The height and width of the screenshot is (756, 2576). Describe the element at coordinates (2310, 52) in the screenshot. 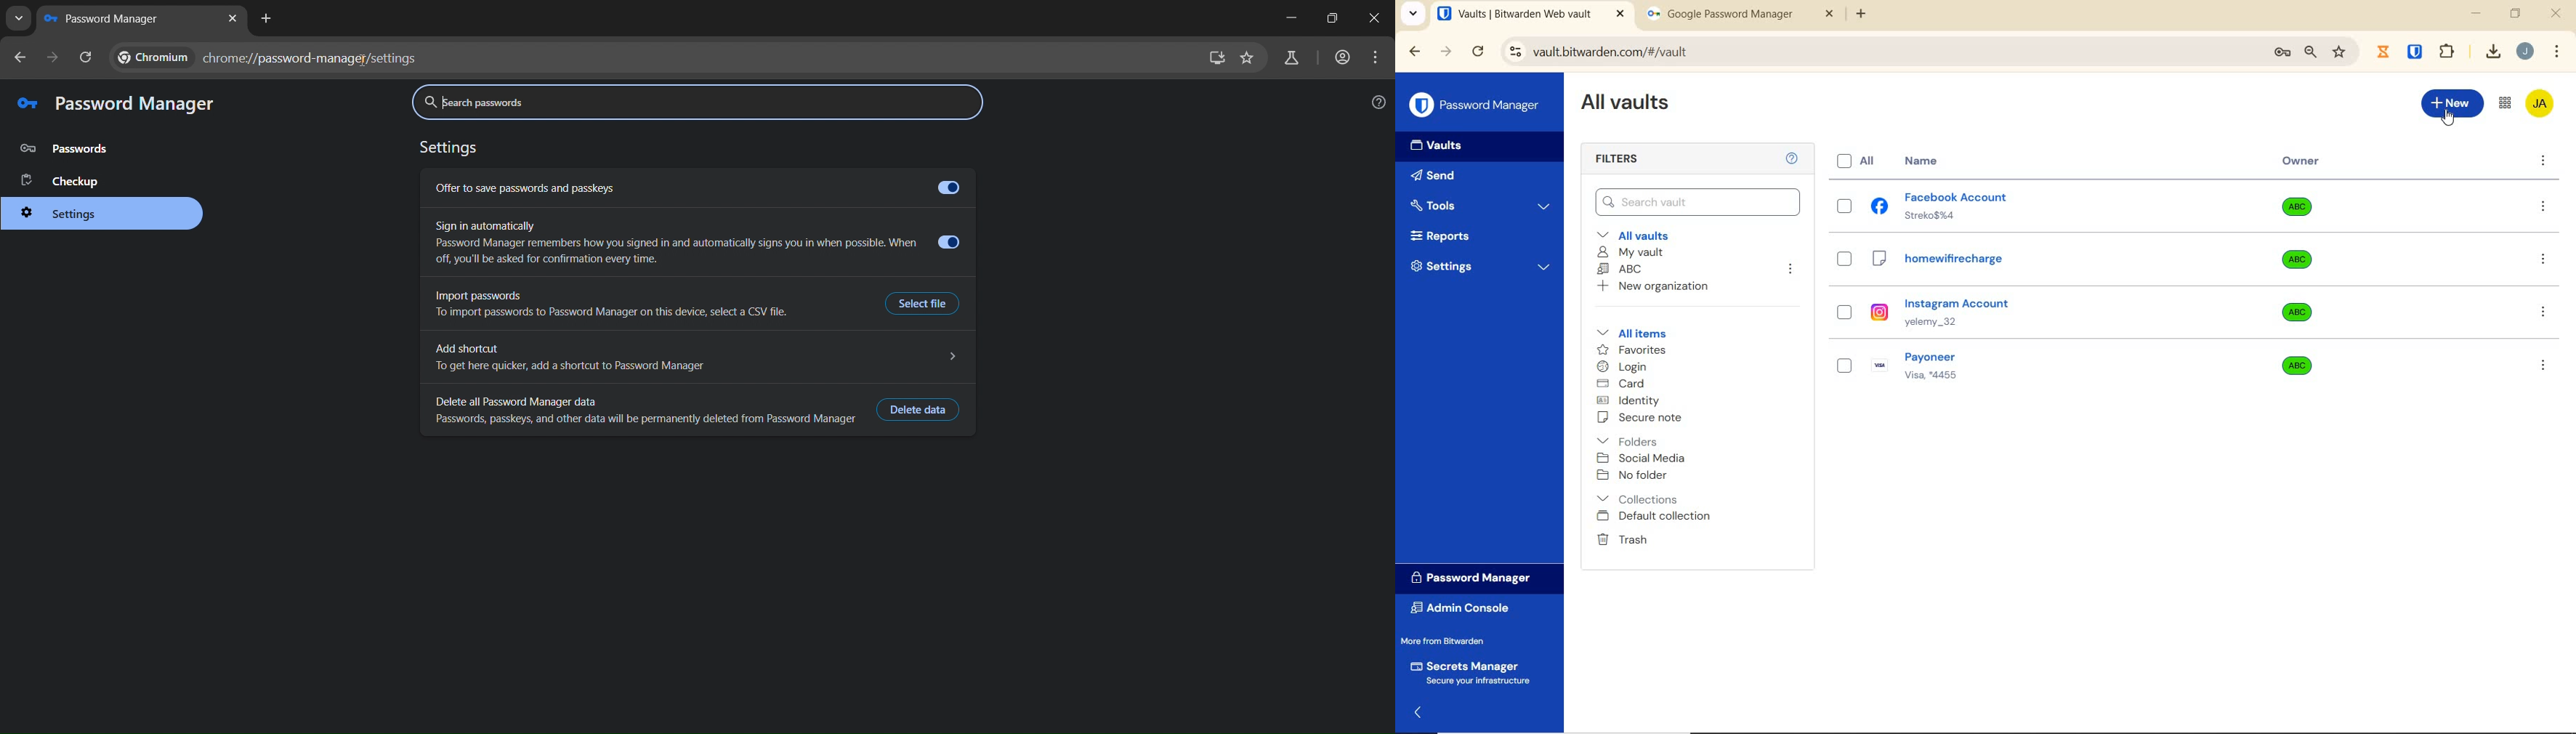

I see `zoom` at that location.